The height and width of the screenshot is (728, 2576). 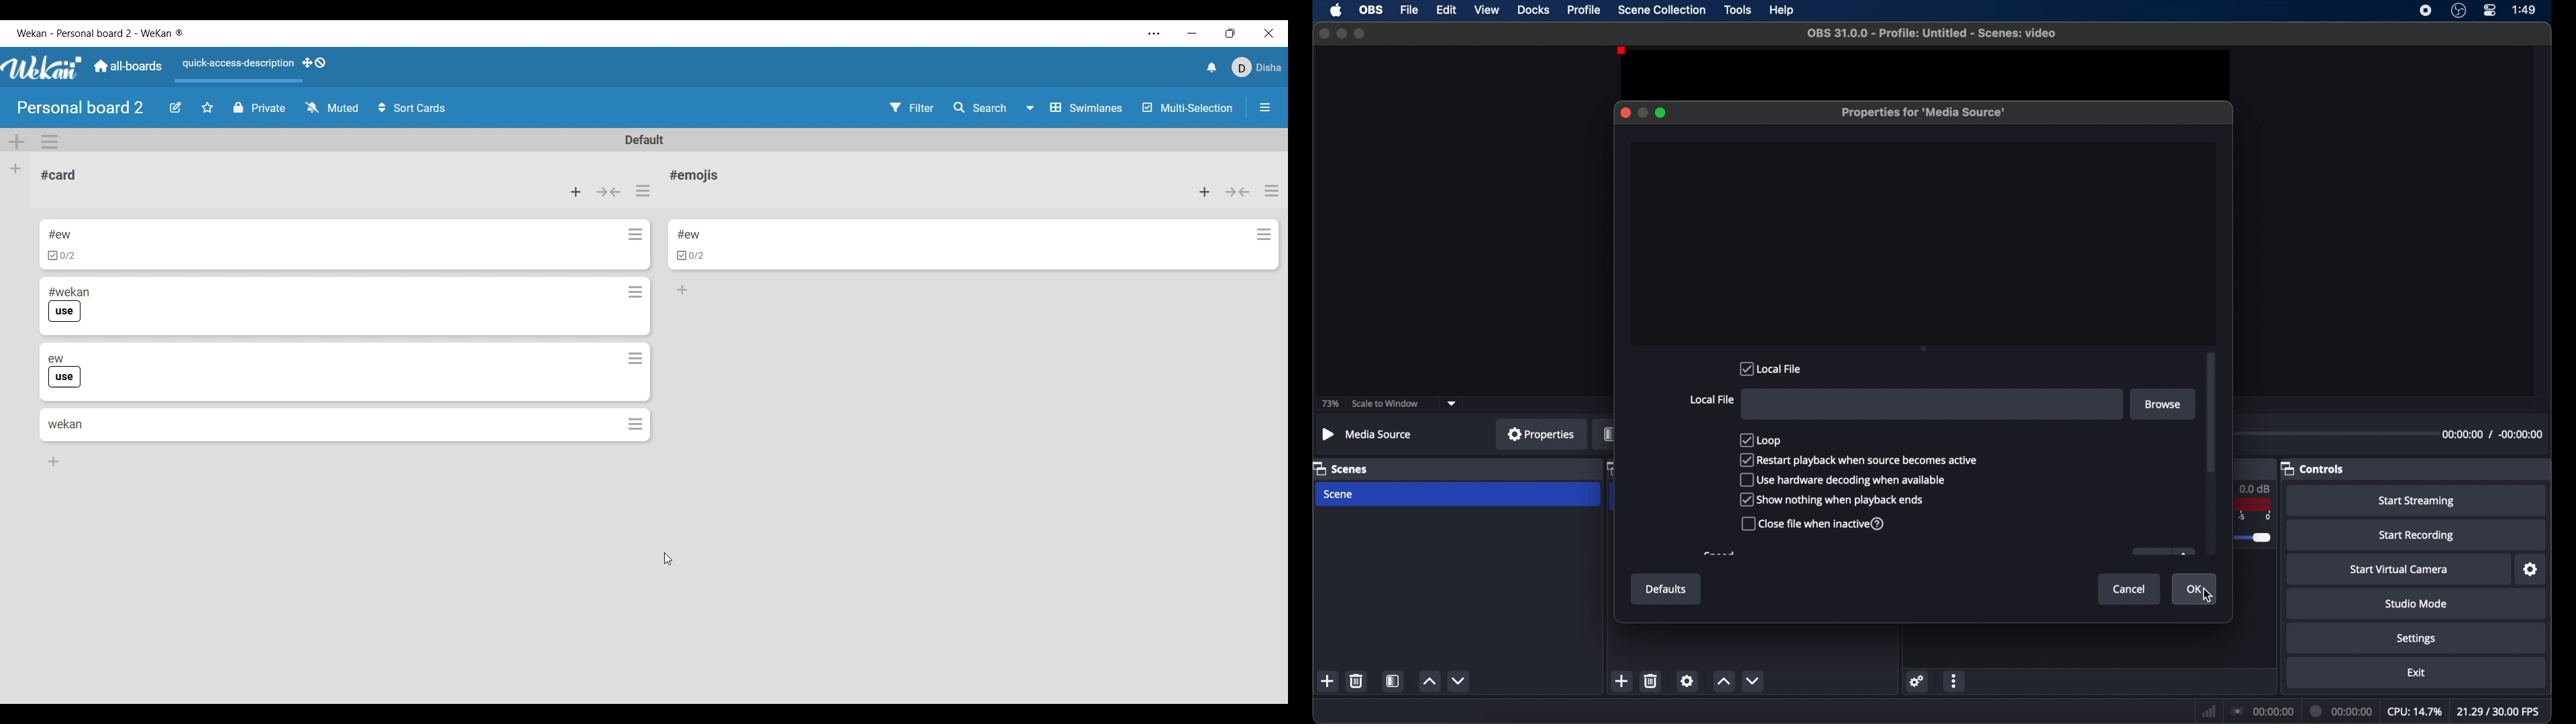 What do you see at coordinates (1815, 524) in the screenshot?
I see `checkbox` at bounding box center [1815, 524].